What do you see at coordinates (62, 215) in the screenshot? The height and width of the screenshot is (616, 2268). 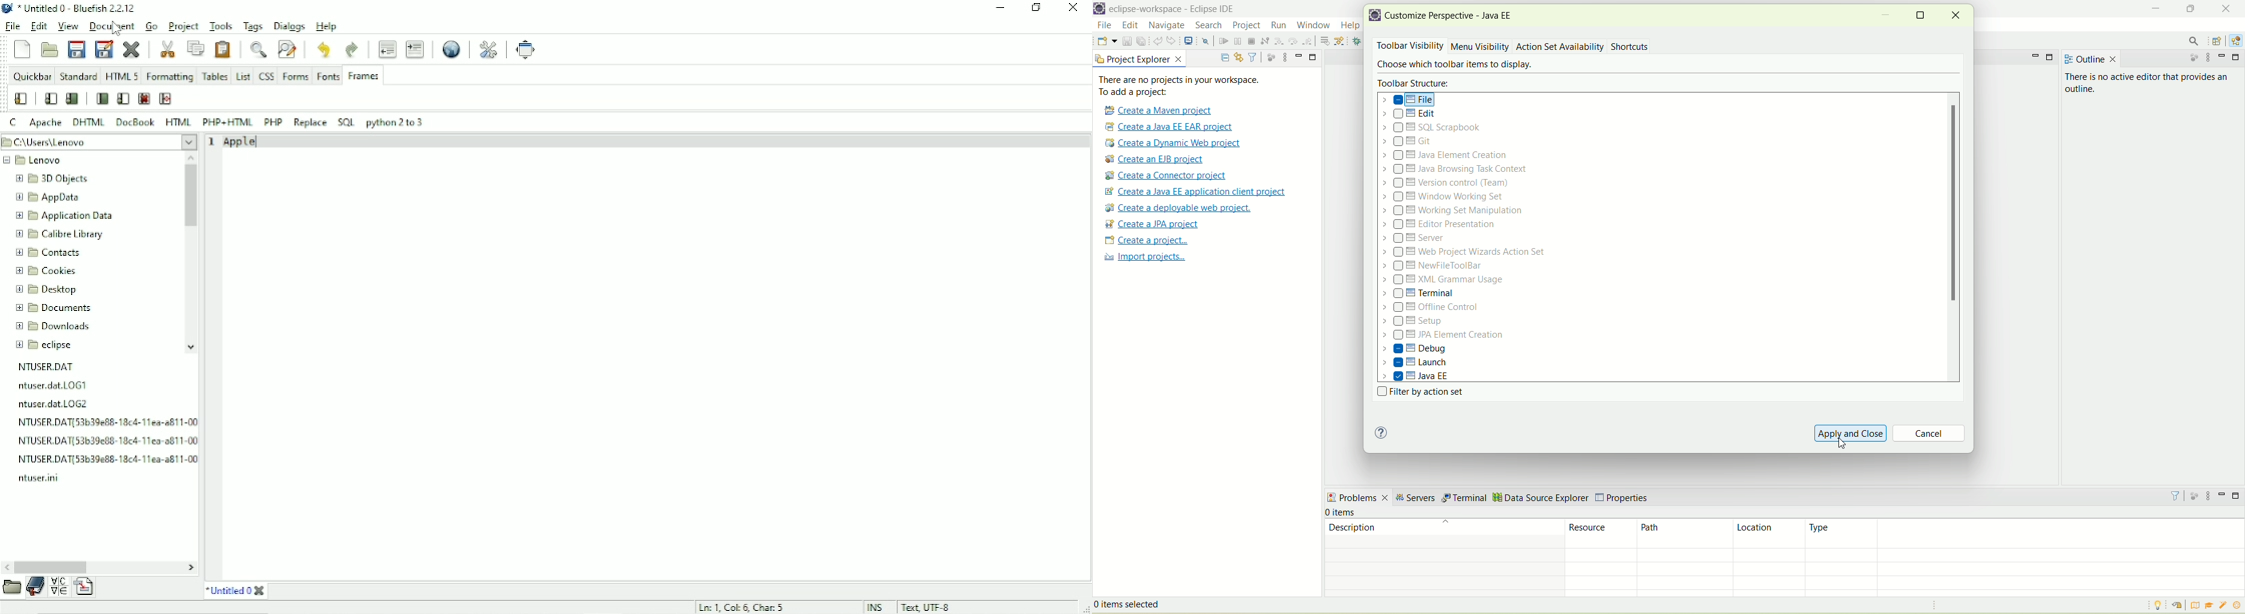 I see `Application data` at bounding box center [62, 215].